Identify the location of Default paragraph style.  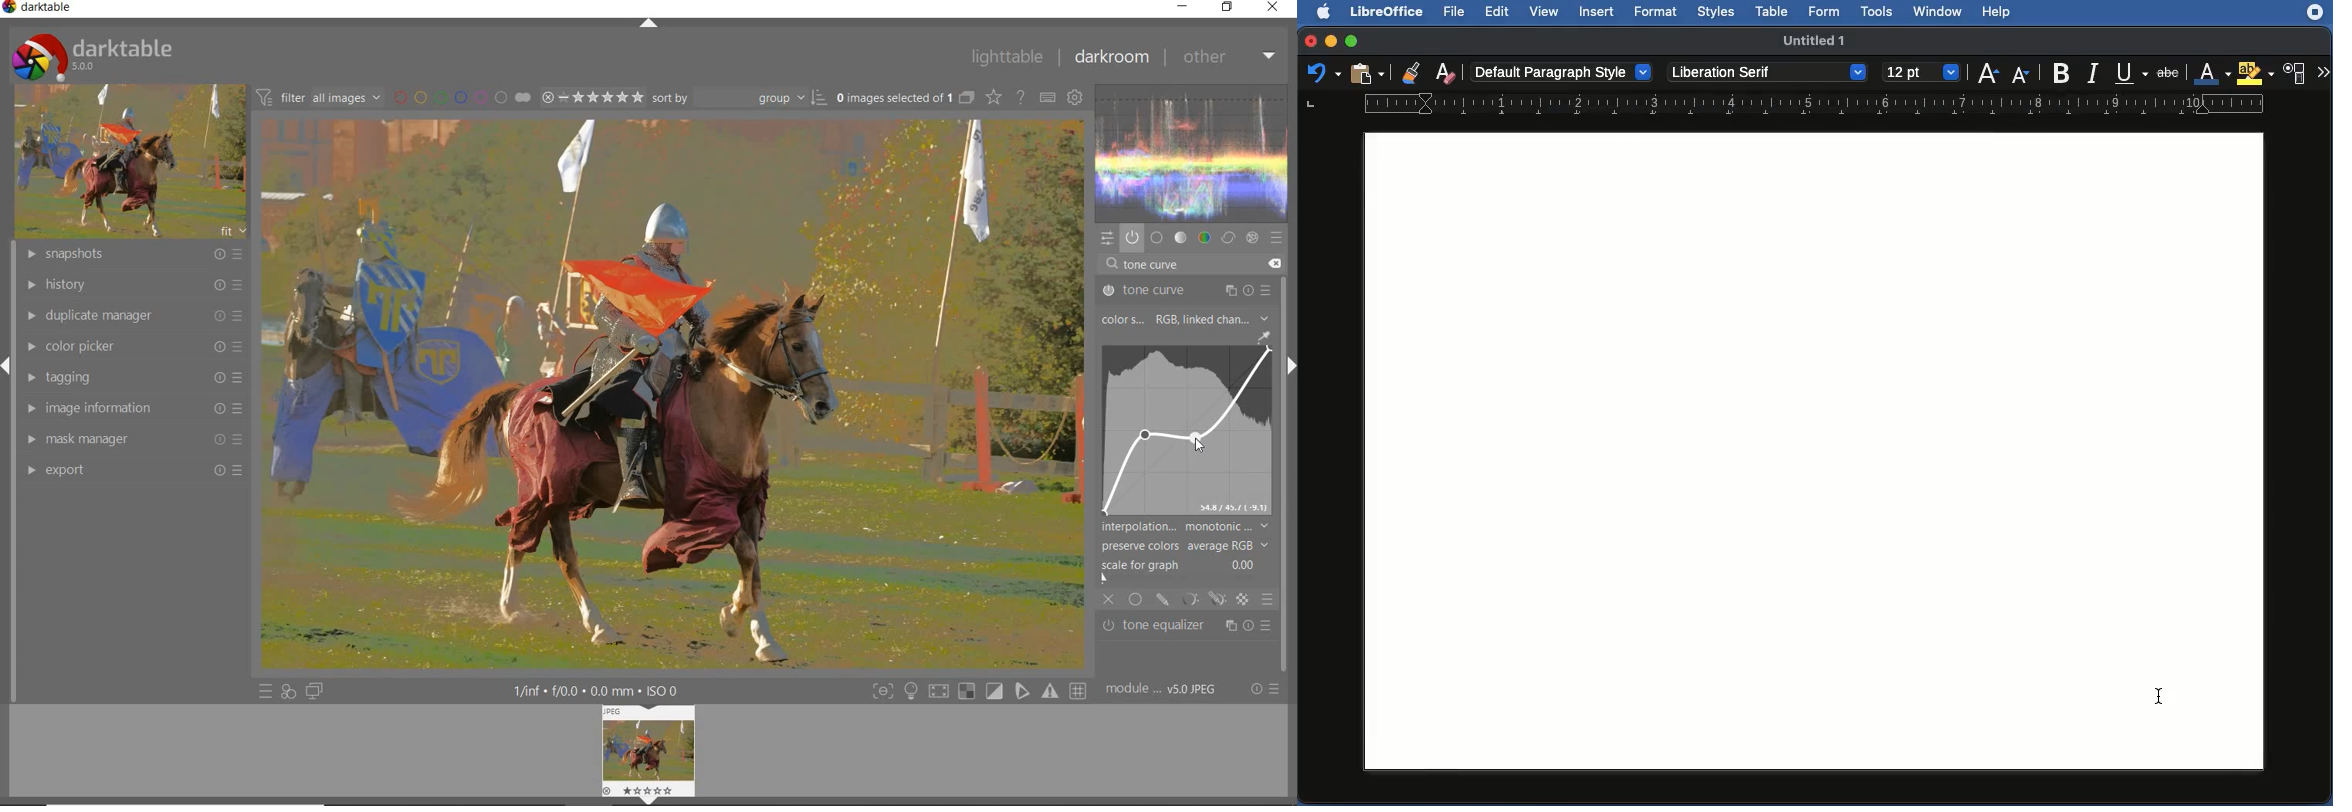
(1568, 74).